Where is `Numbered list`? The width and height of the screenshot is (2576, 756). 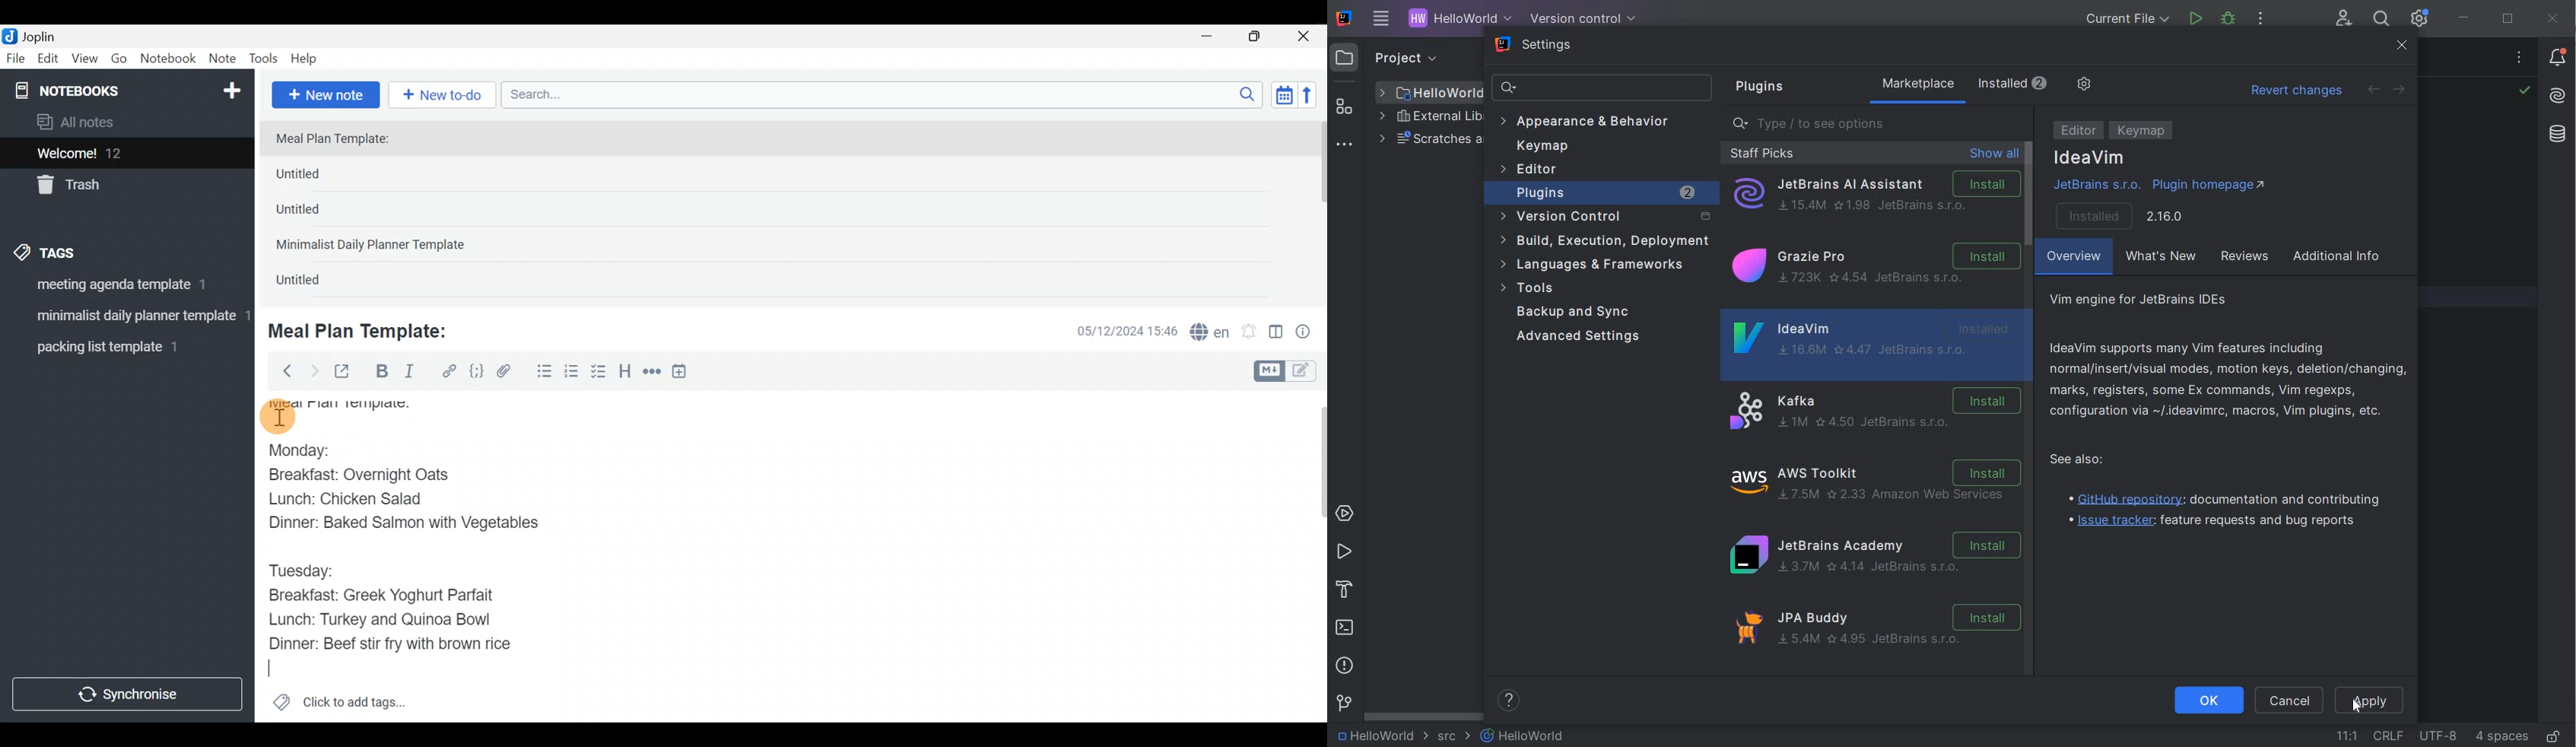
Numbered list is located at coordinates (572, 374).